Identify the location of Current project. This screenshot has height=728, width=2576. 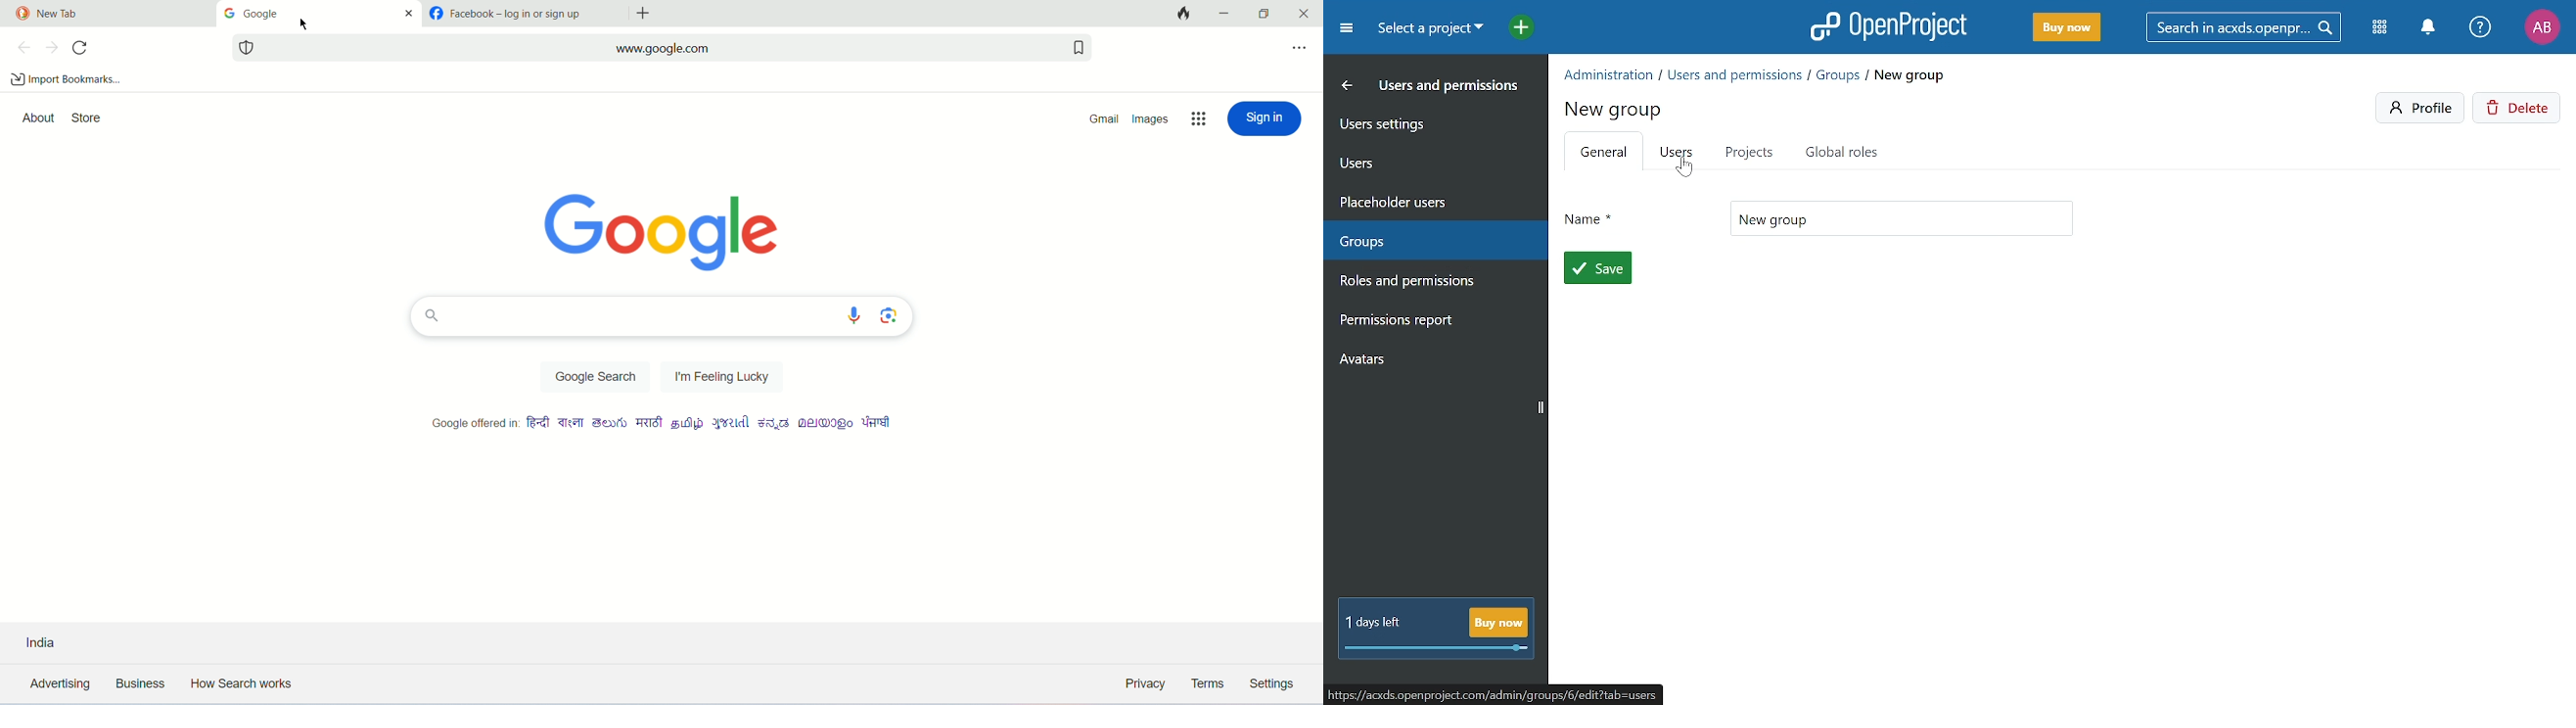
(1428, 30).